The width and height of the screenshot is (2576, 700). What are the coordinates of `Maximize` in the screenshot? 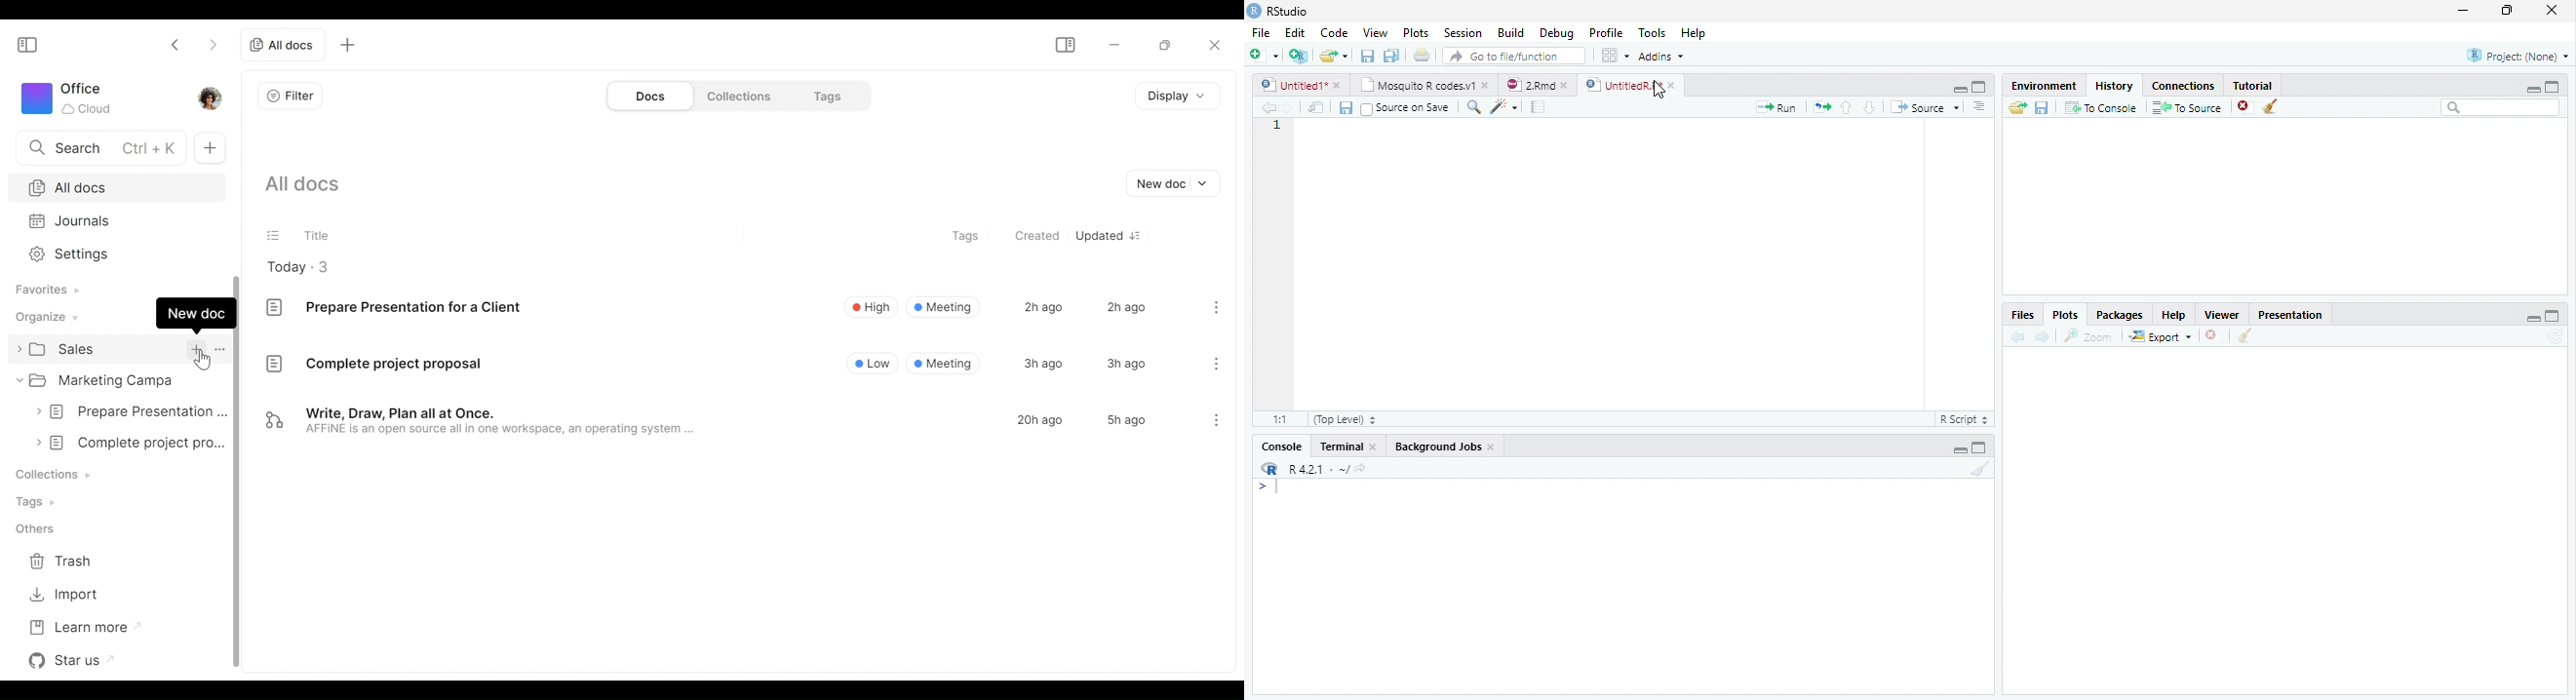 It's located at (1979, 88).